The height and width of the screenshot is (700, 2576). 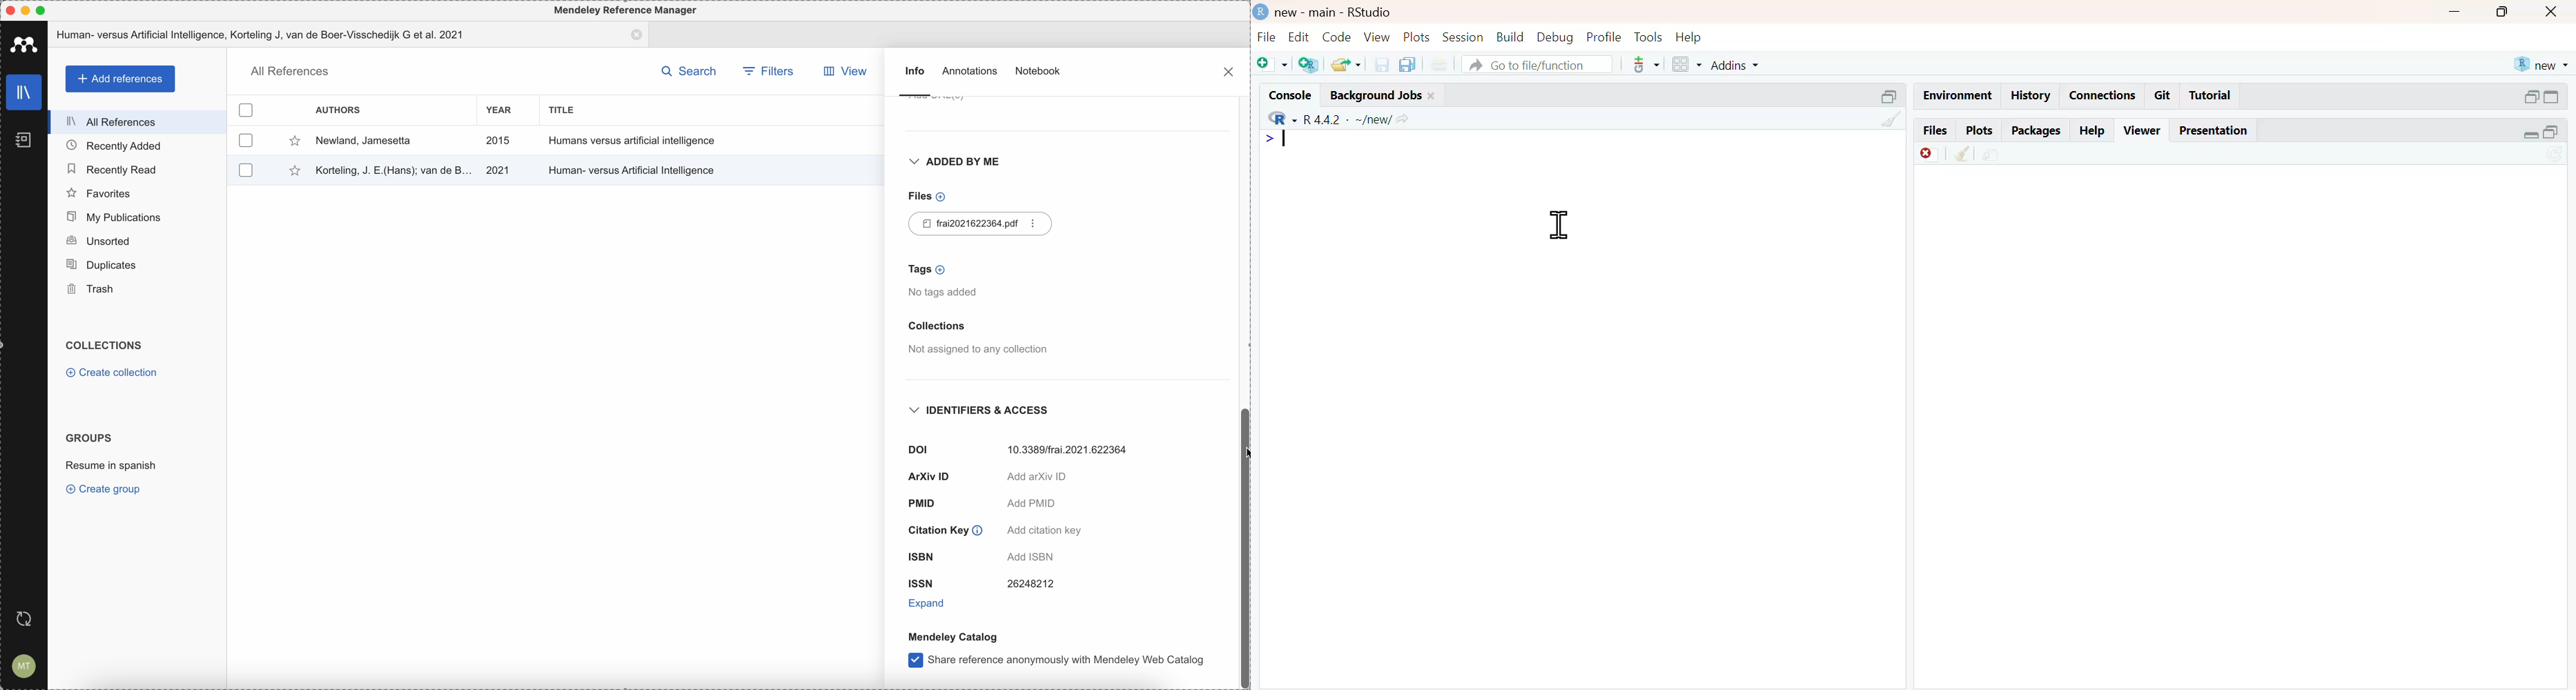 What do you see at coordinates (138, 192) in the screenshot?
I see `favorites` at bounding box center [138, 192].